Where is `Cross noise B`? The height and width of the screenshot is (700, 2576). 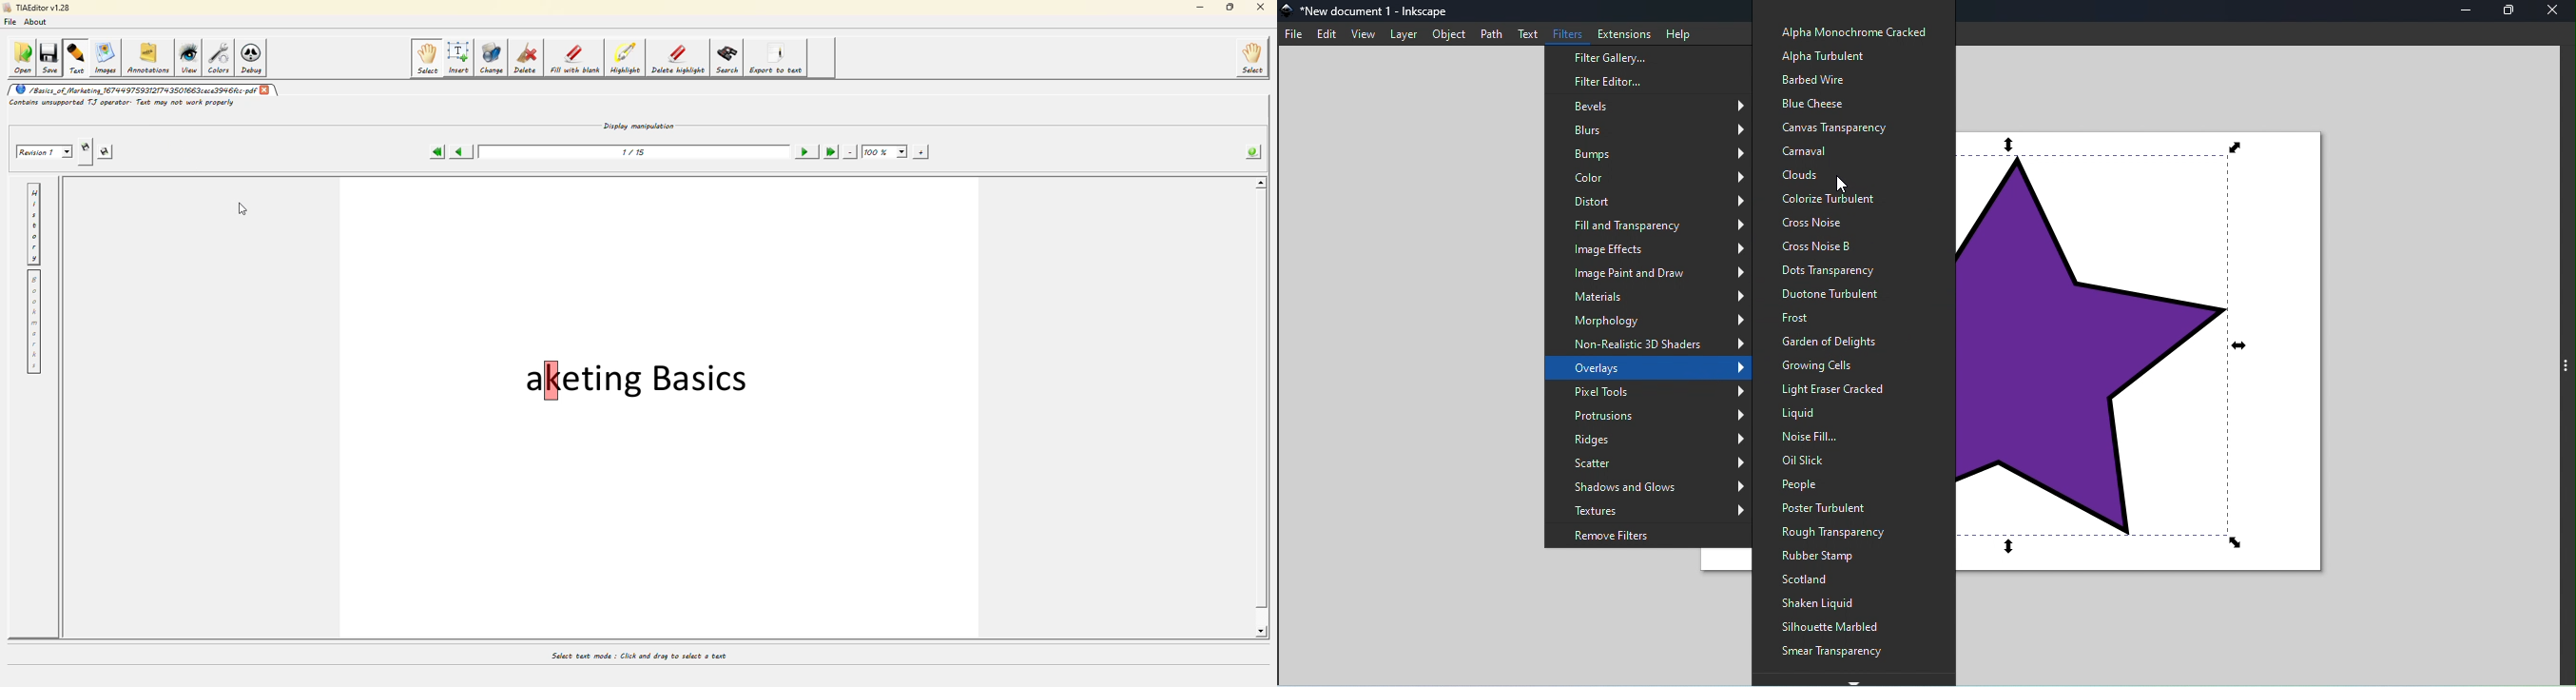
Cross noise B is located at coordinates (1848, 246).